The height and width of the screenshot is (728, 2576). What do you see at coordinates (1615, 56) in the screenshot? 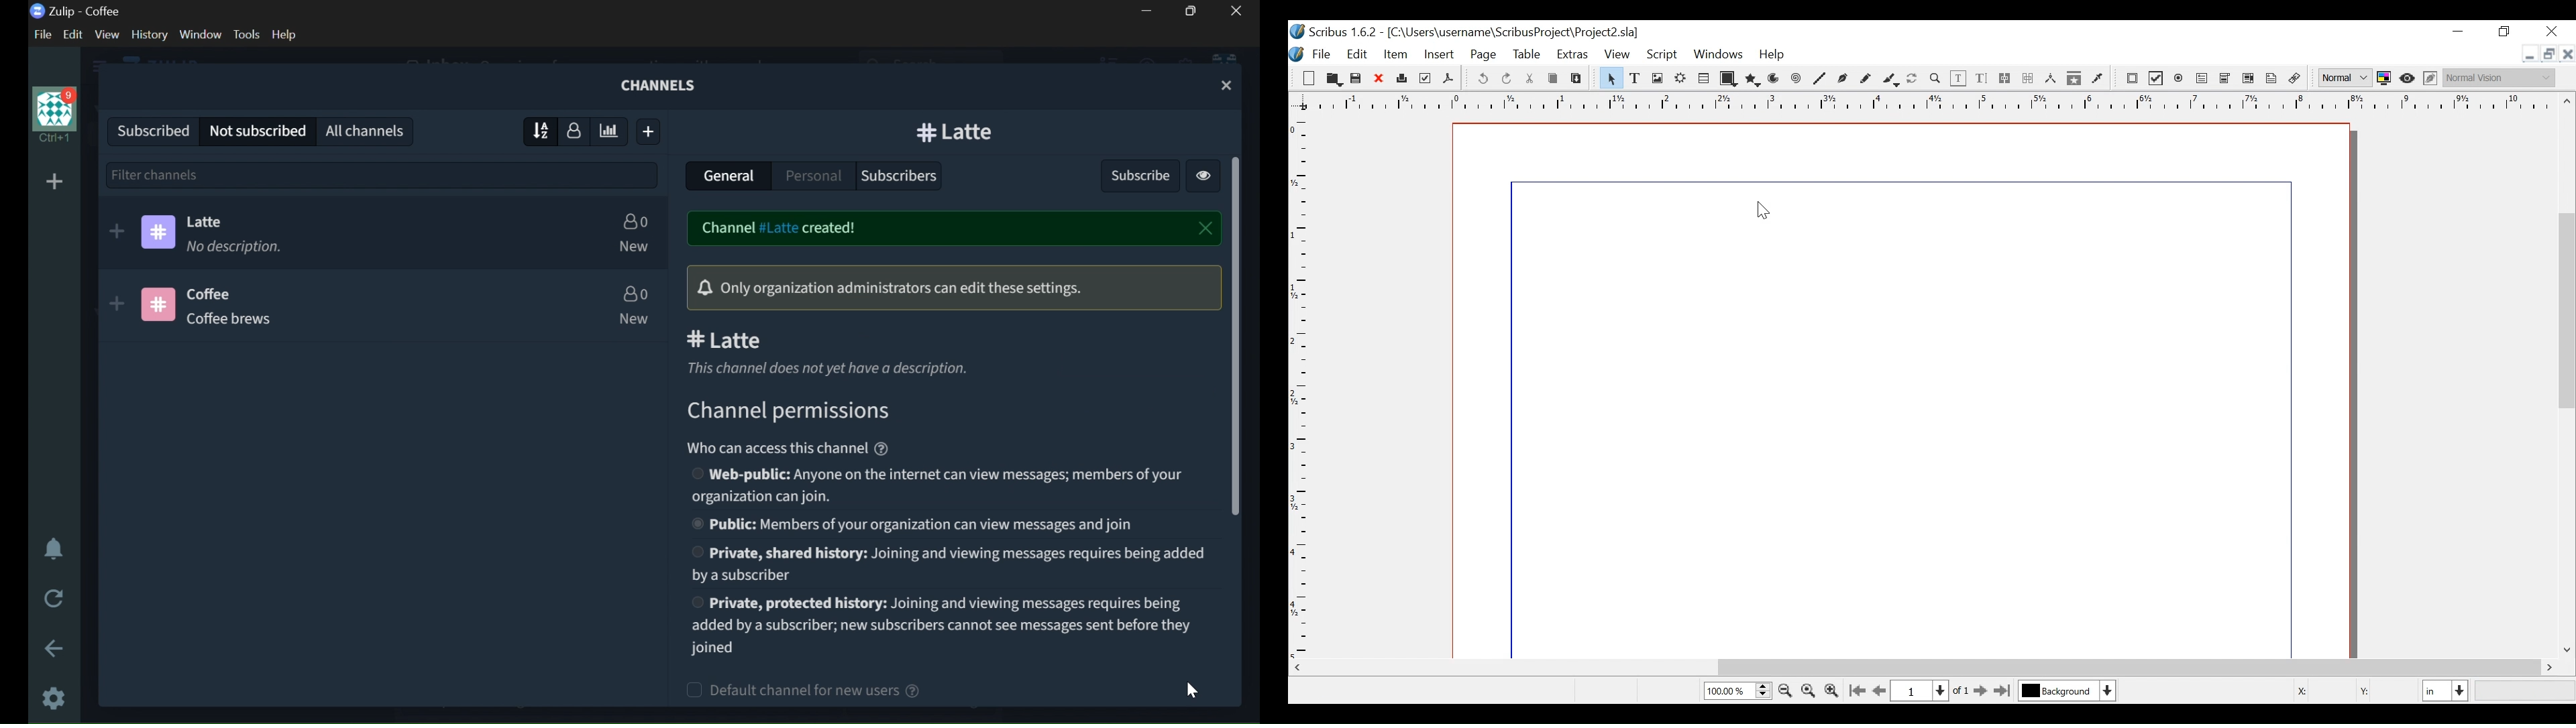
I see `View` at bounding box center [1615, 56].